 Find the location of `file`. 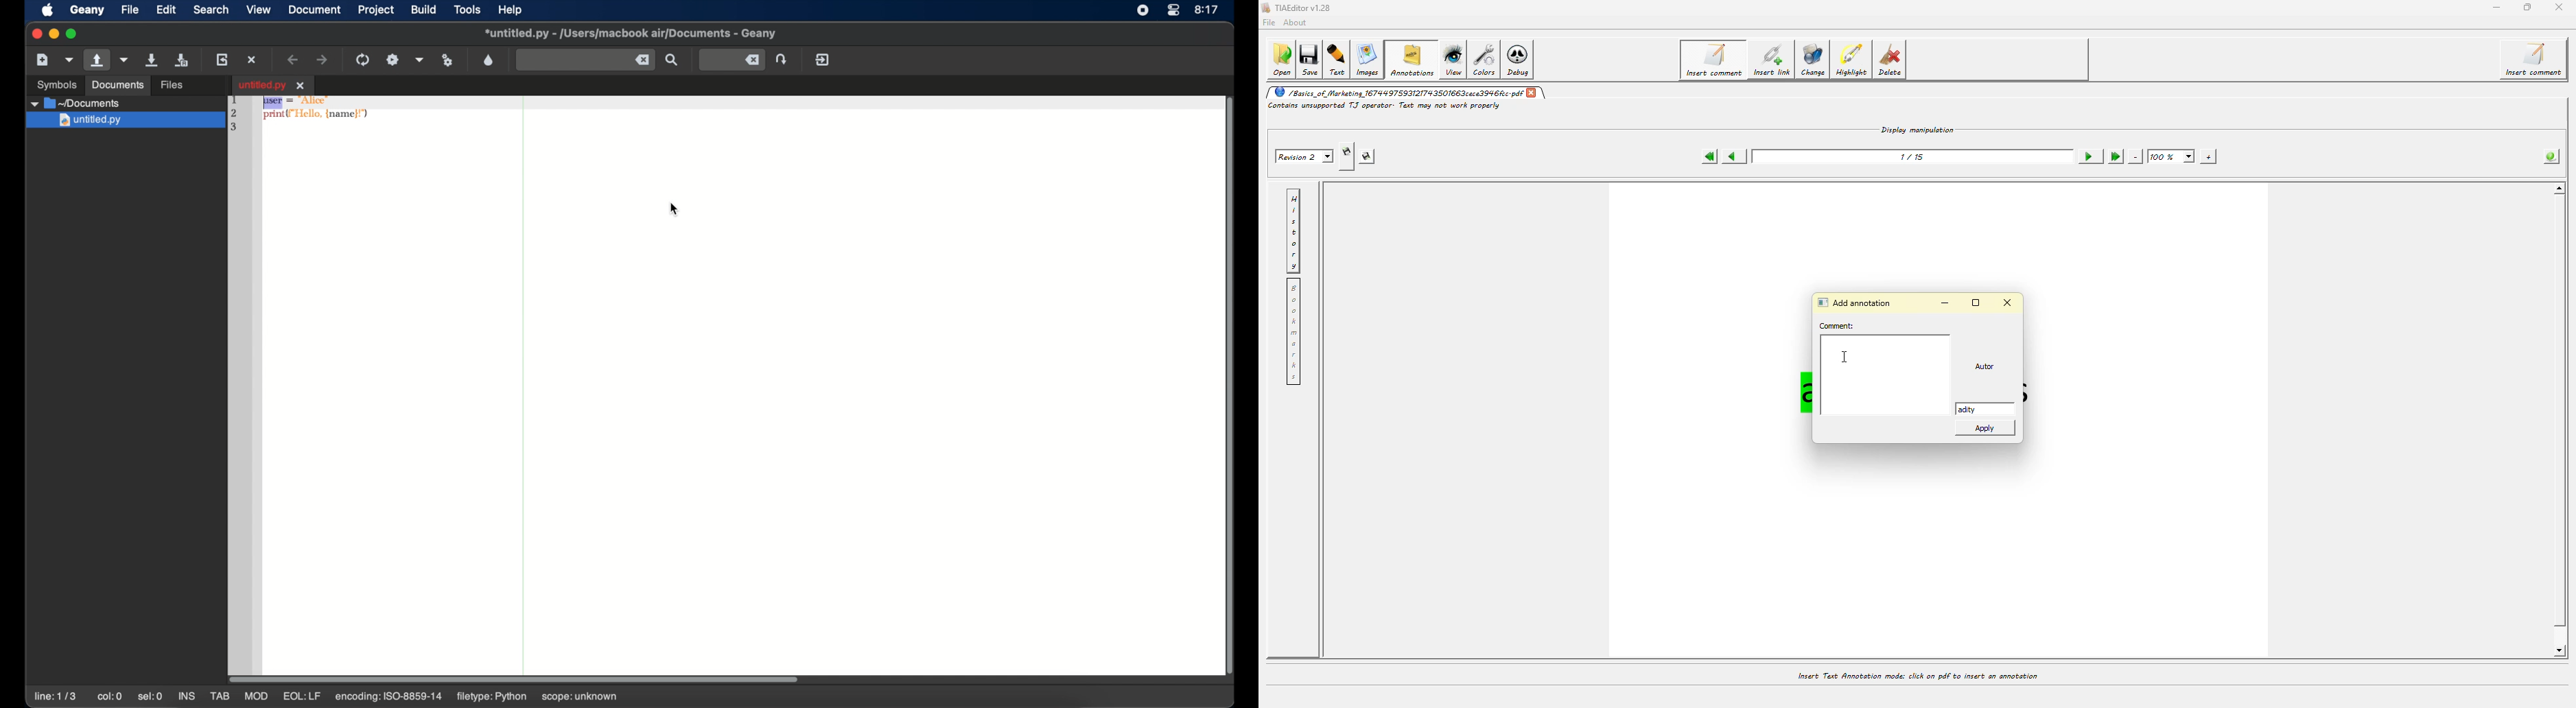

file is located at coordinates (130, 9).